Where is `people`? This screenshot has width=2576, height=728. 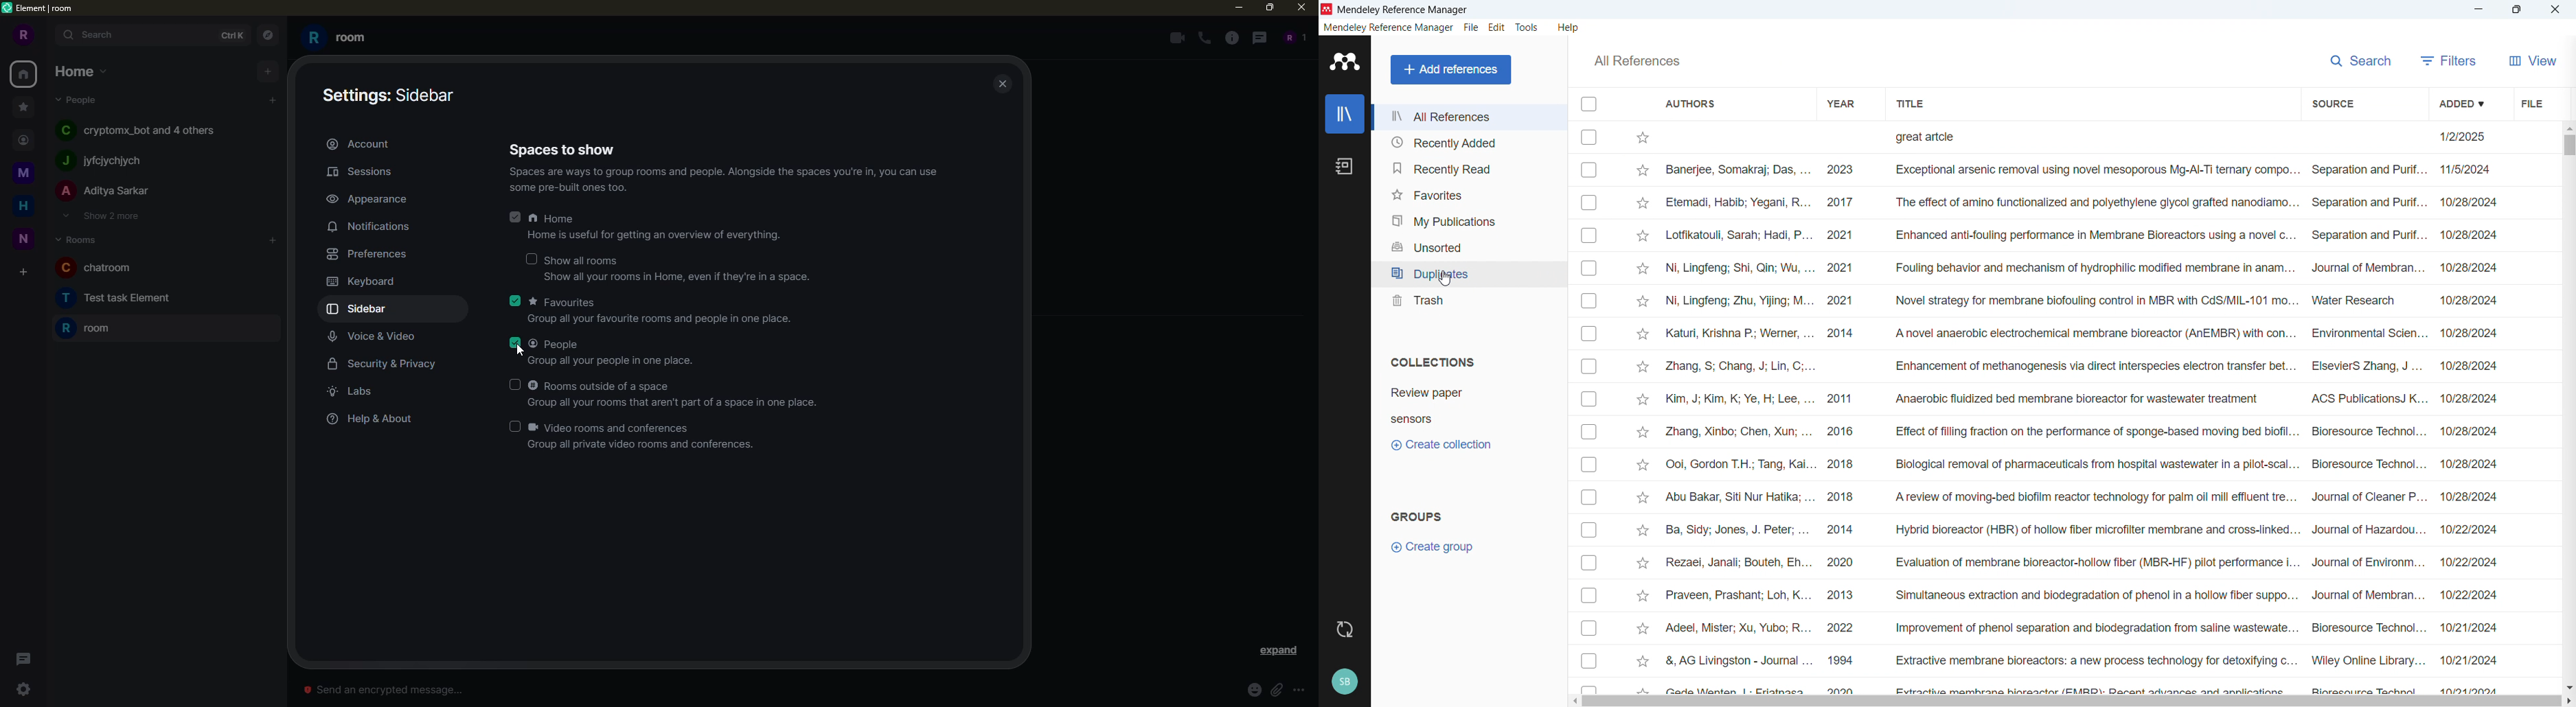
people is located at coordinates (1292, 38).